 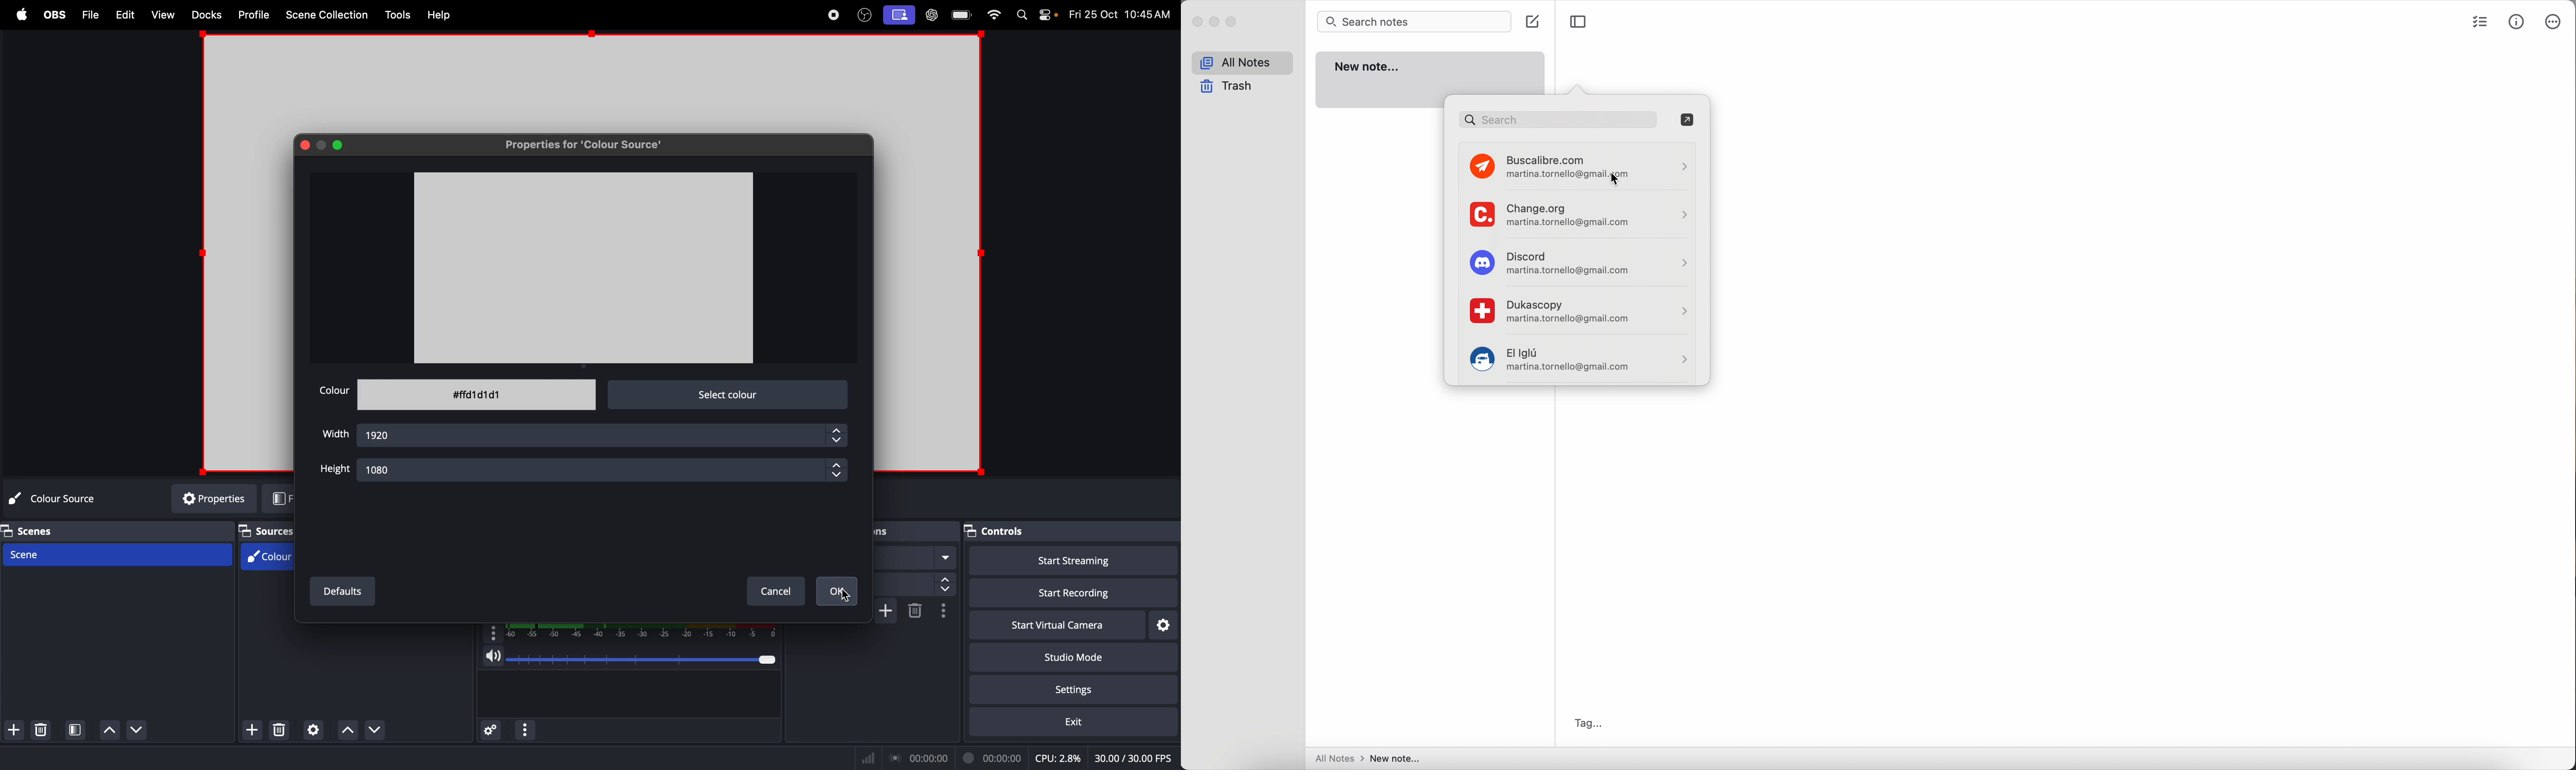 I want to click on delete, so click(x=45, y=730).